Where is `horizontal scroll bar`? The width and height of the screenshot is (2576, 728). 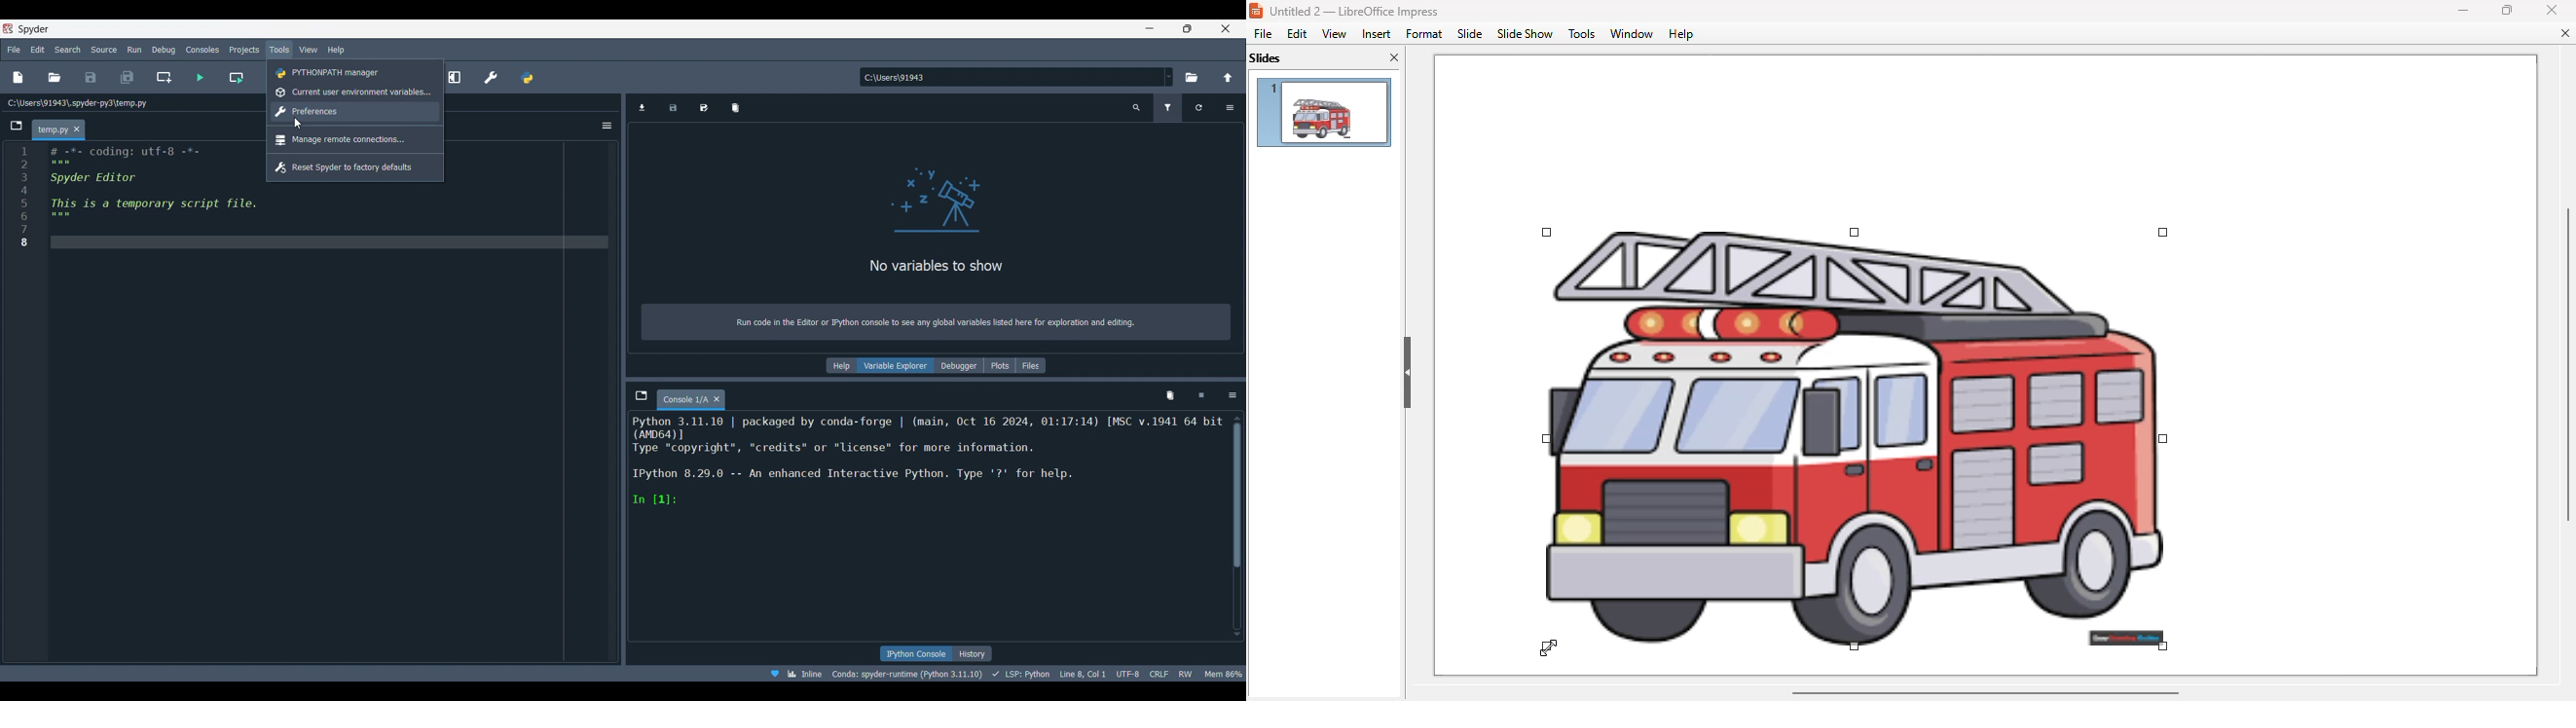
horizontal scroll bar is located at coordinates (1985, 693).